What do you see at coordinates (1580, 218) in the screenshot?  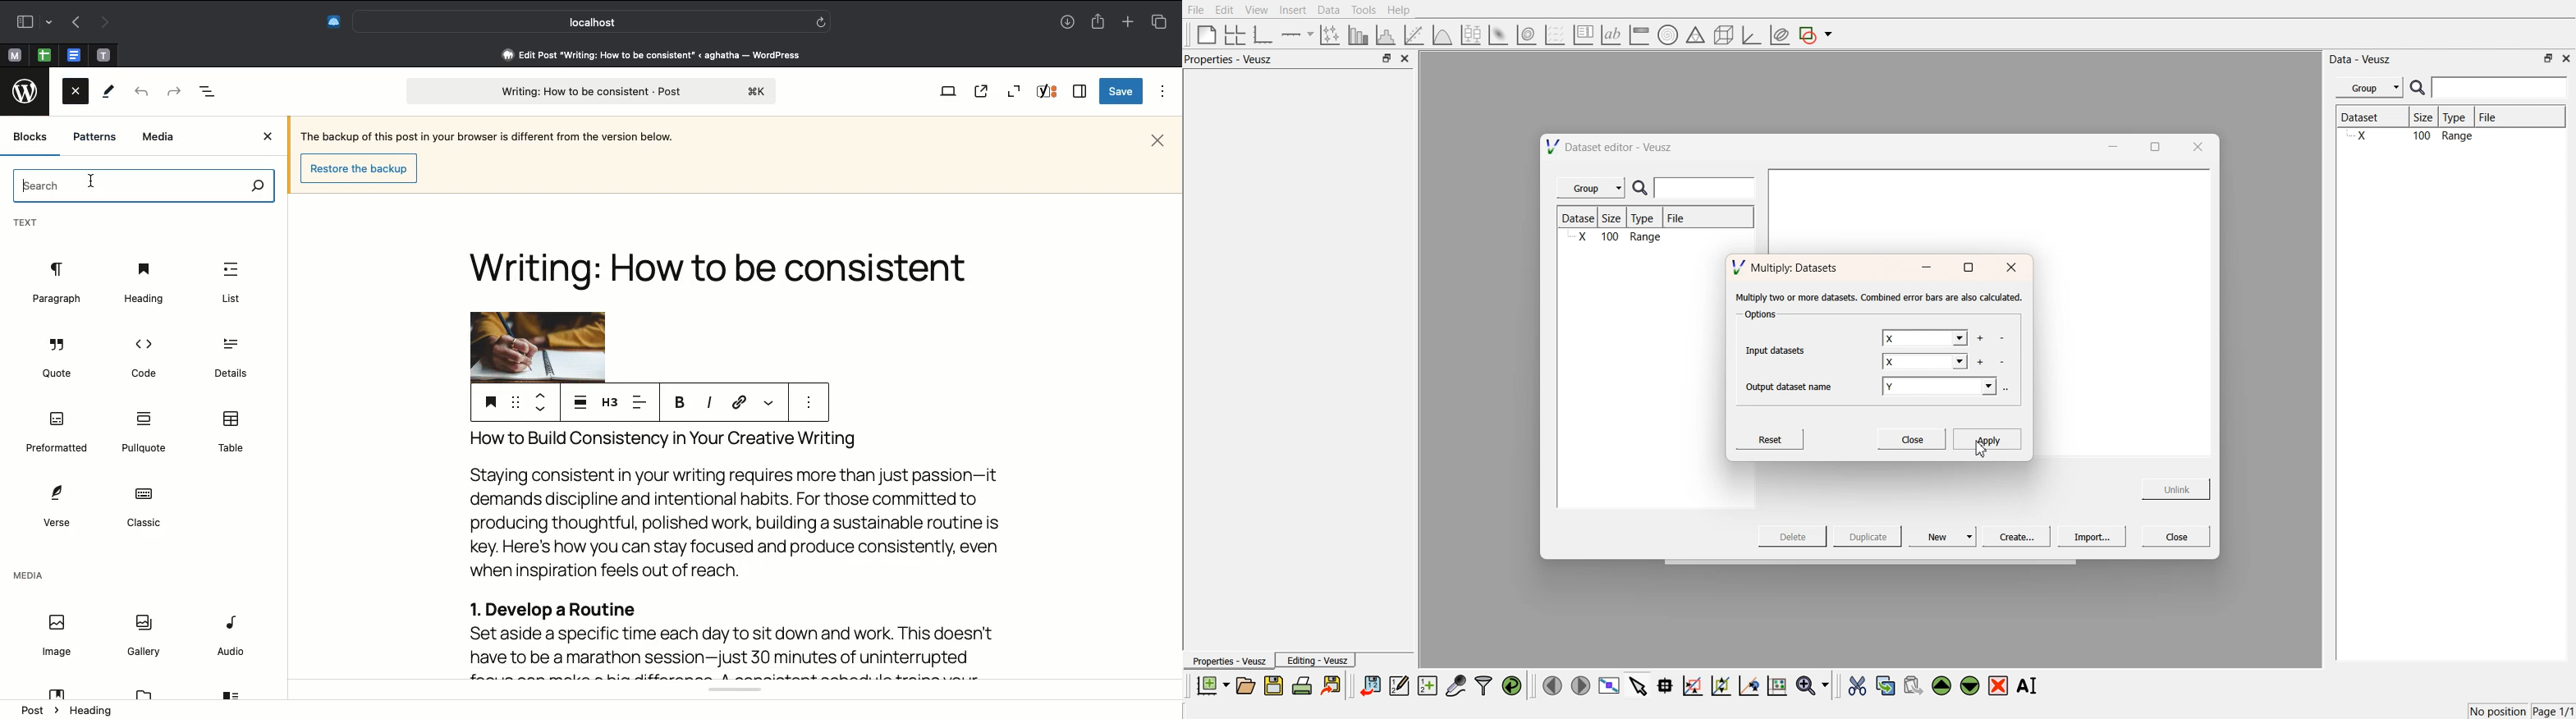 I see `Dataset` at bounding box center [1580, 218].